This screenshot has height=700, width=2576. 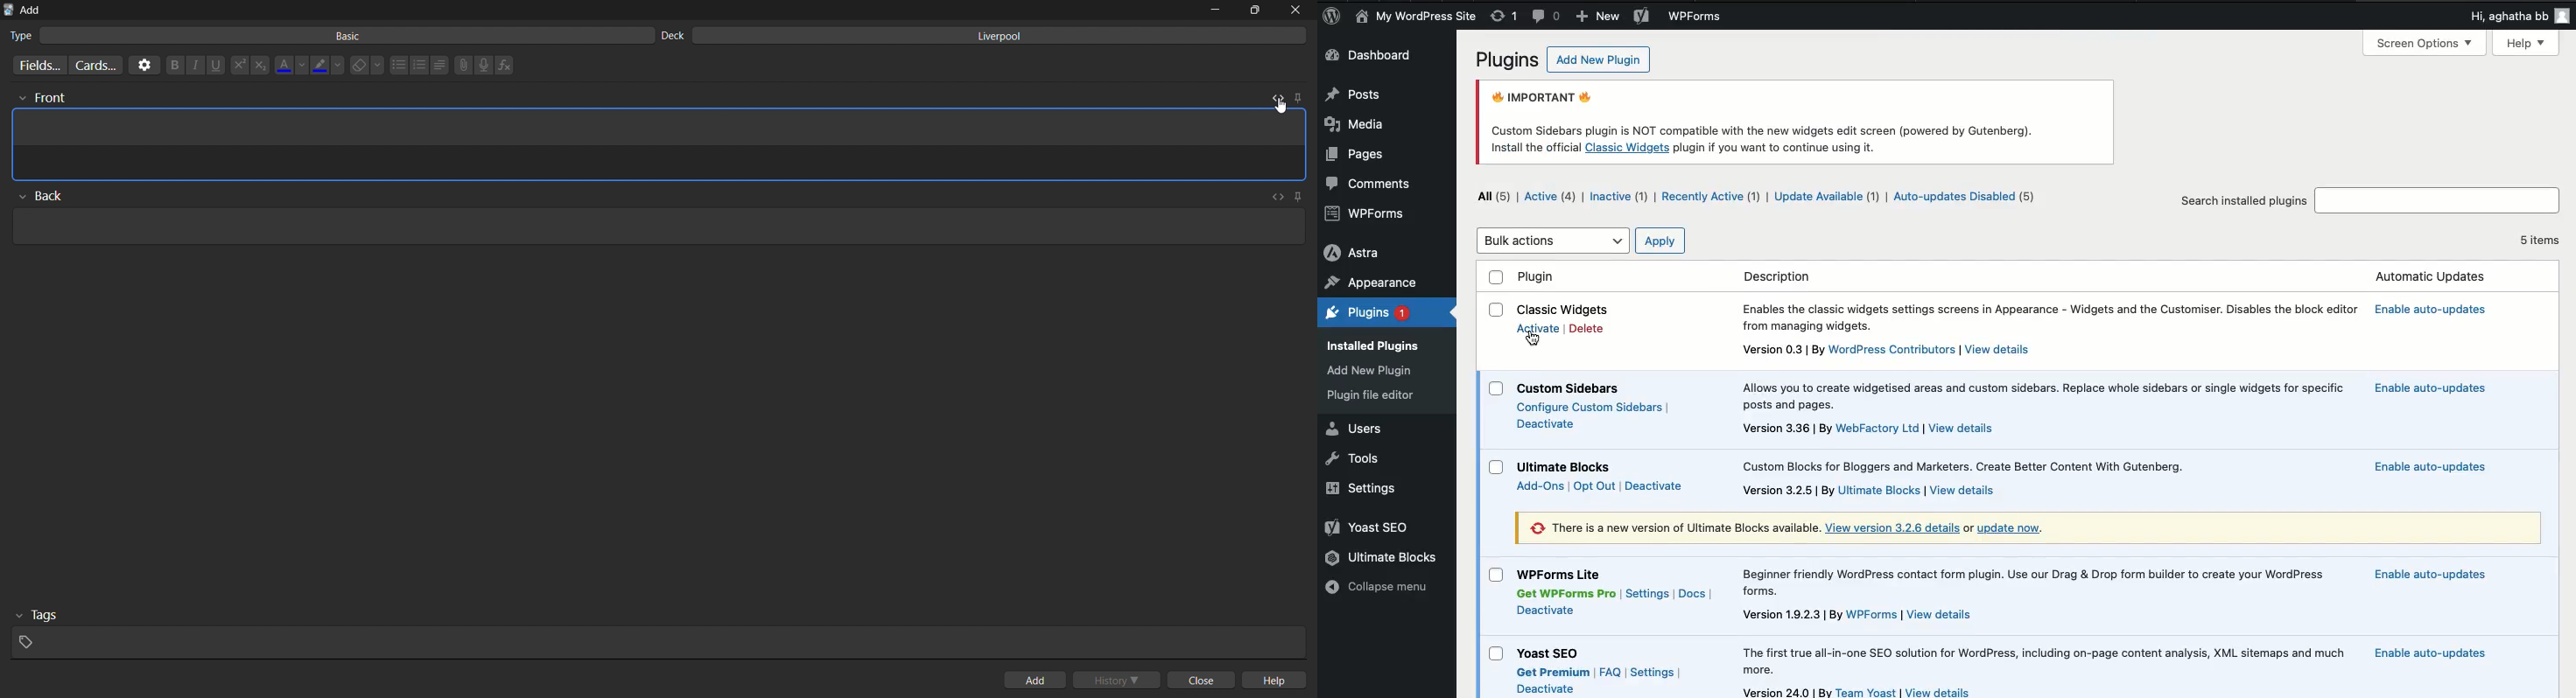 What do you see at coordinates (1568, 593) in the screenshot?
I see `Get WPForms` at bounding box center [1568, 593].